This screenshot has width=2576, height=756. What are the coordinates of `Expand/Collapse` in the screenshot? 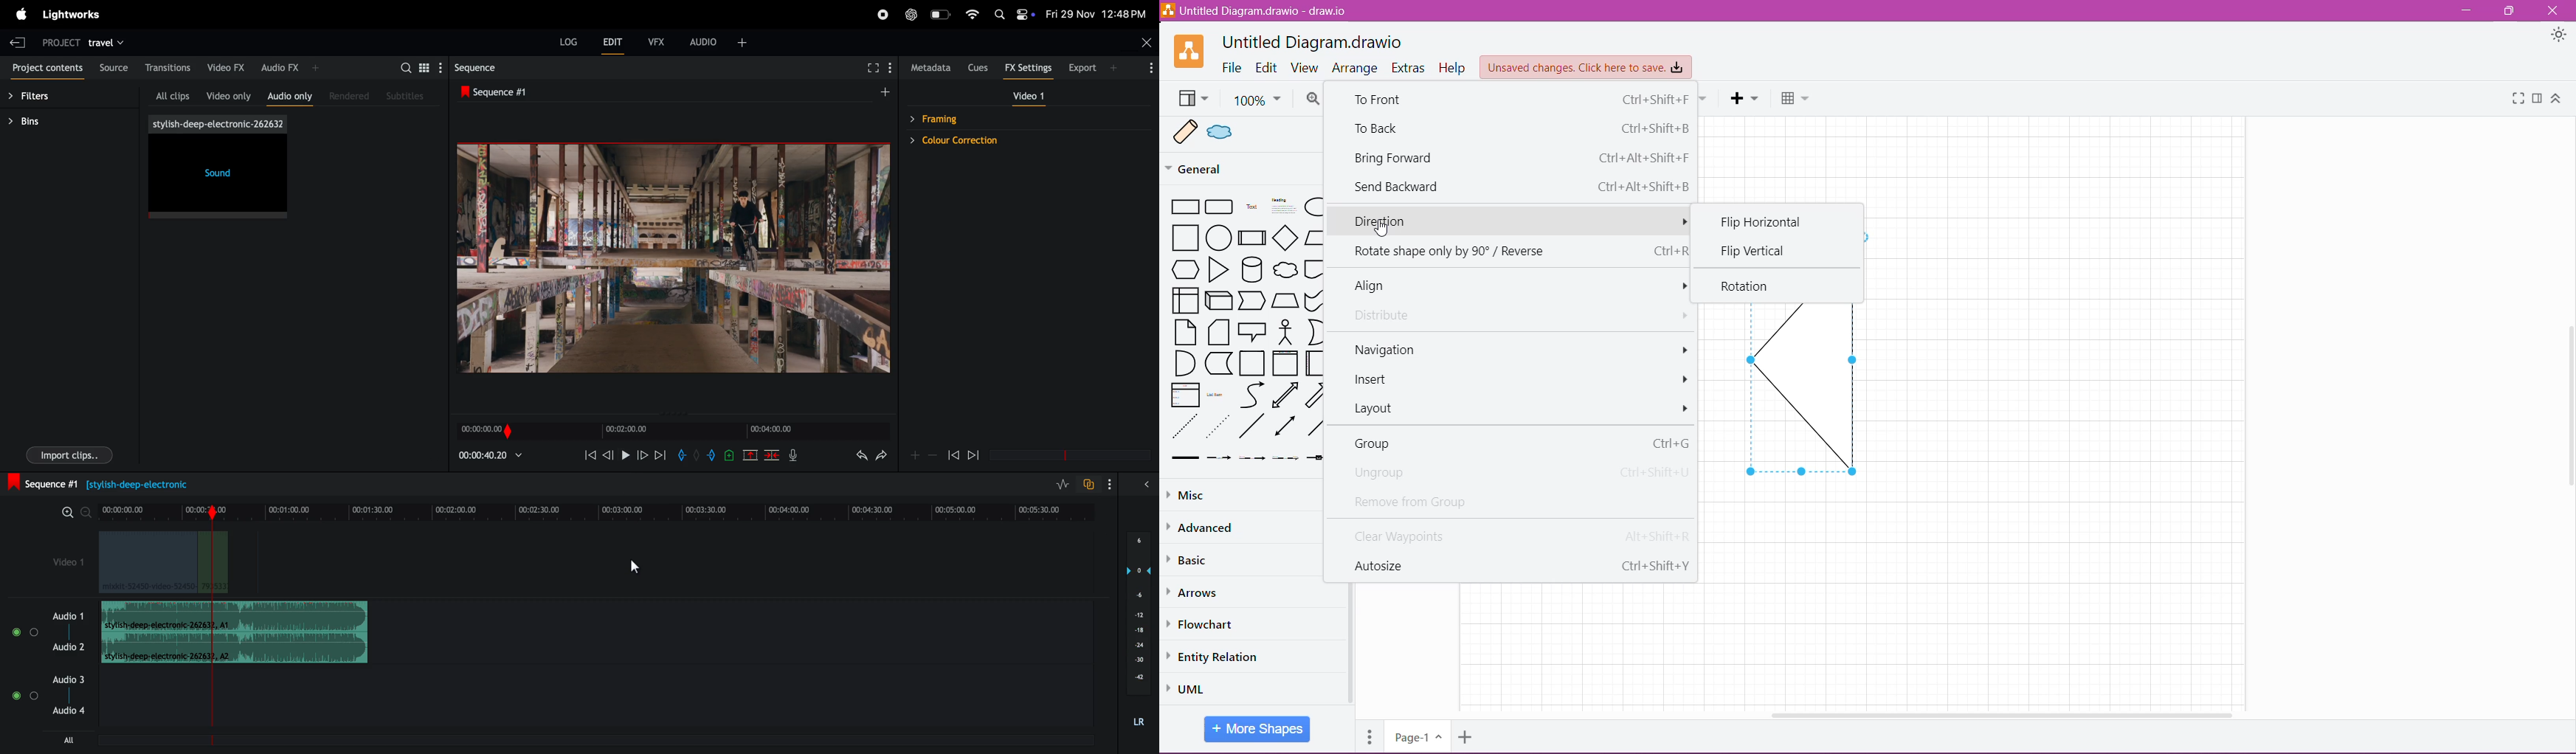 It's located at (2560, 99).